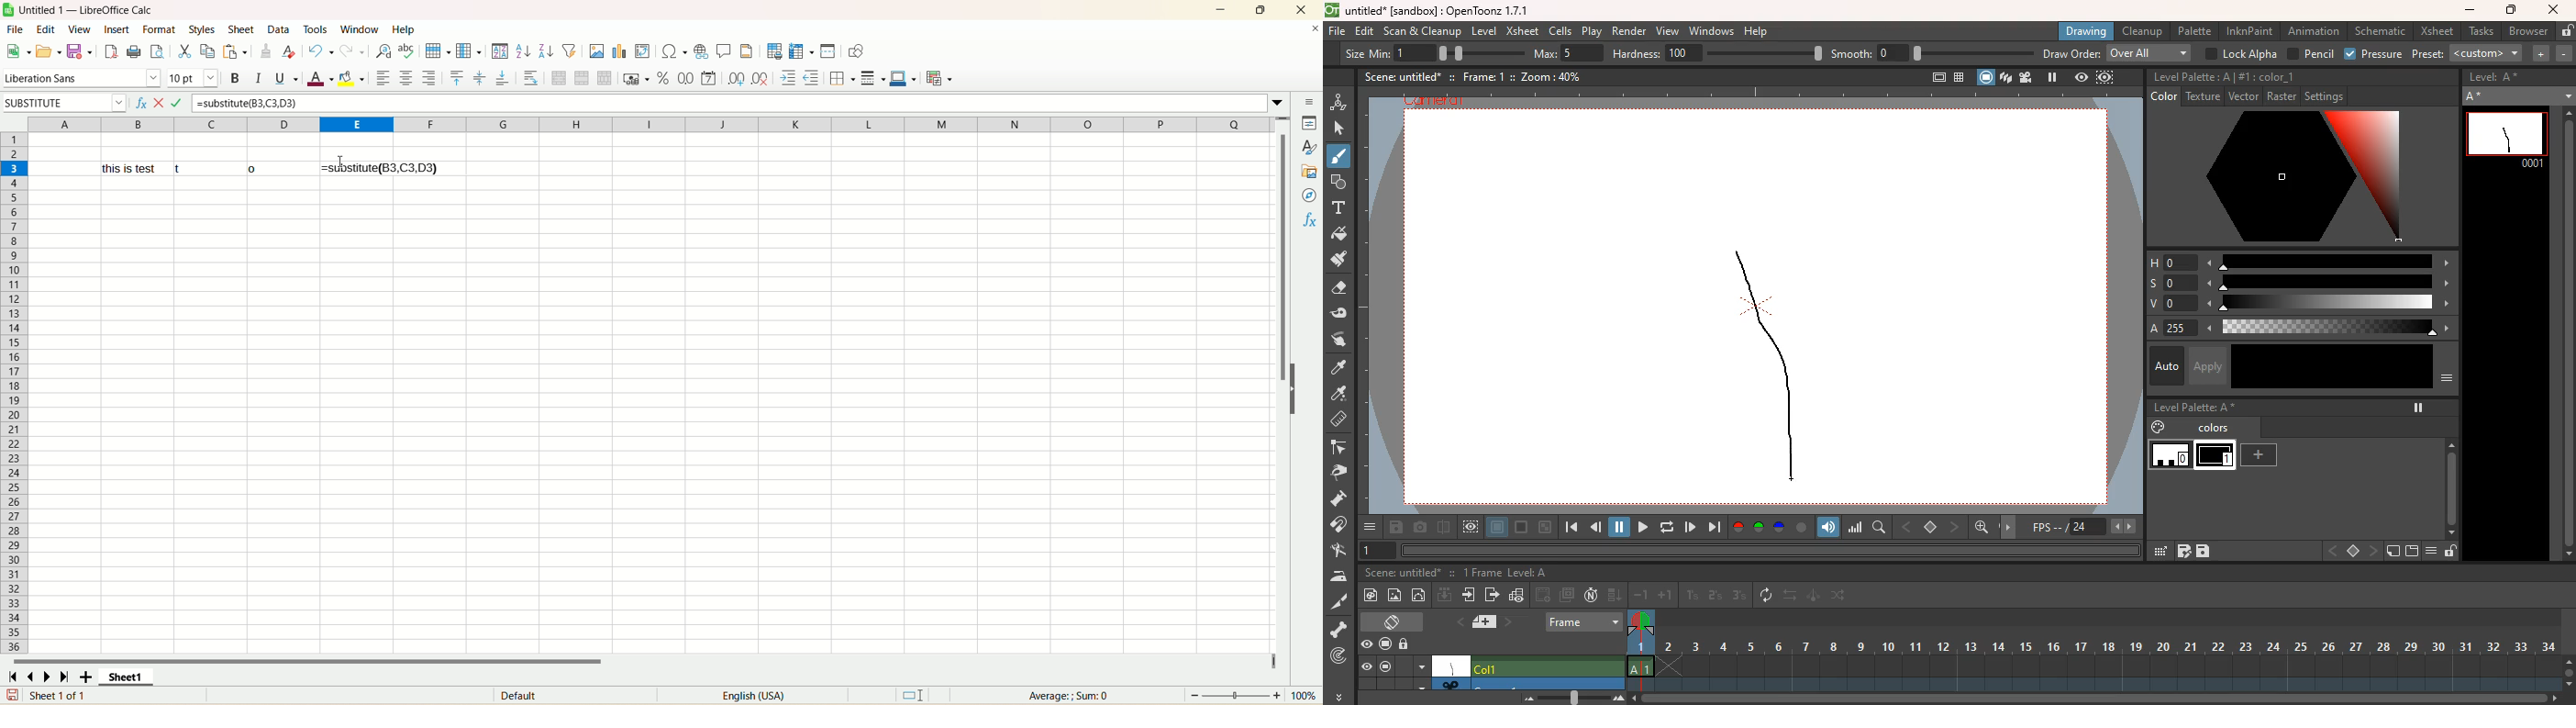 The height and width of the screenshot is (728, 2576). What do you see at coordinates (1386, 667) in the screenshot?
I see `screen` at bounding box center [1386, 667].